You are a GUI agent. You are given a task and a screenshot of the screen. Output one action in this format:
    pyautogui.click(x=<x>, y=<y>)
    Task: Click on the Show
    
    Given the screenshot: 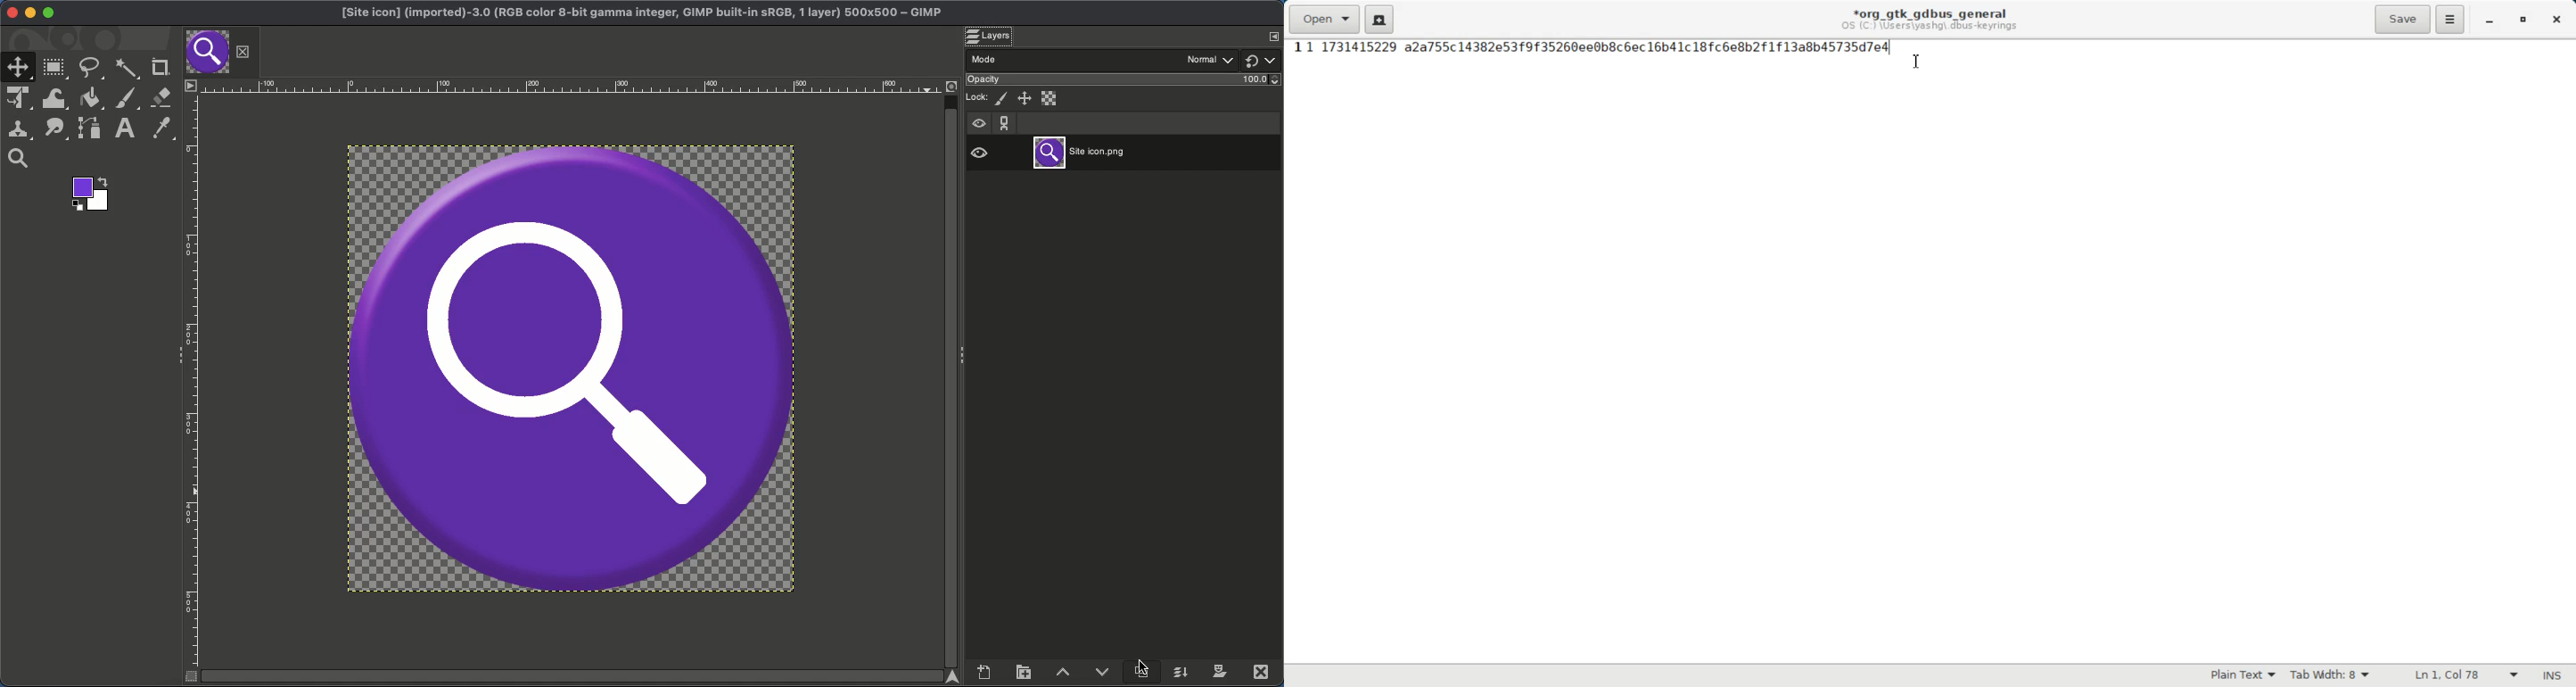 What is the action you would take?
    pyautogui.click(x=979, y=150)
    